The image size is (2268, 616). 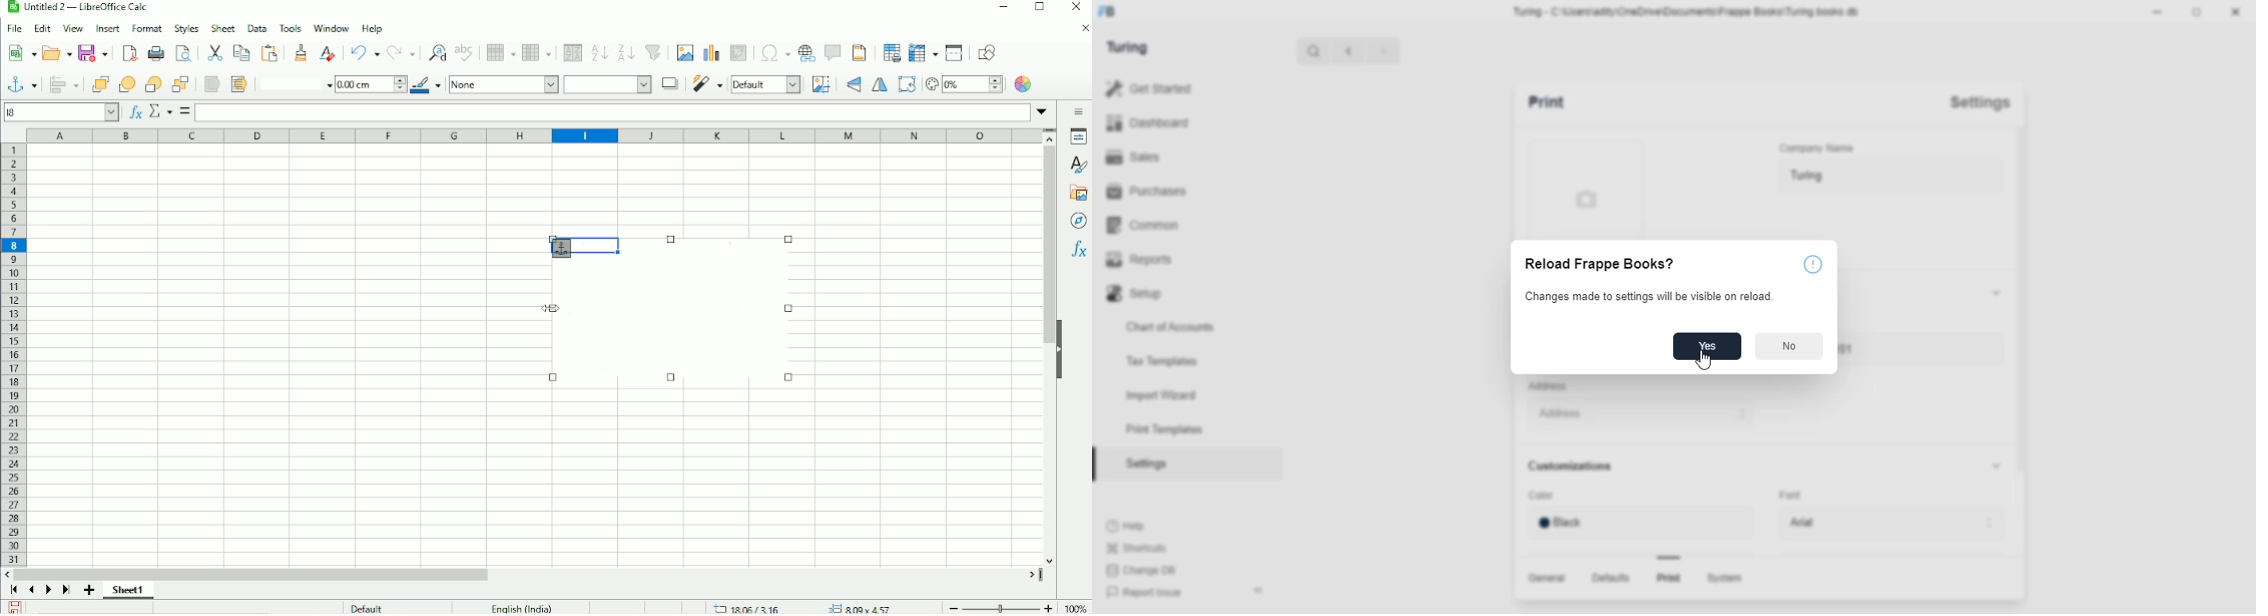 What do you see at coordinates (1170, 87) in the screenshot?
I see `Get Started` at bounding box center [1170, 87].